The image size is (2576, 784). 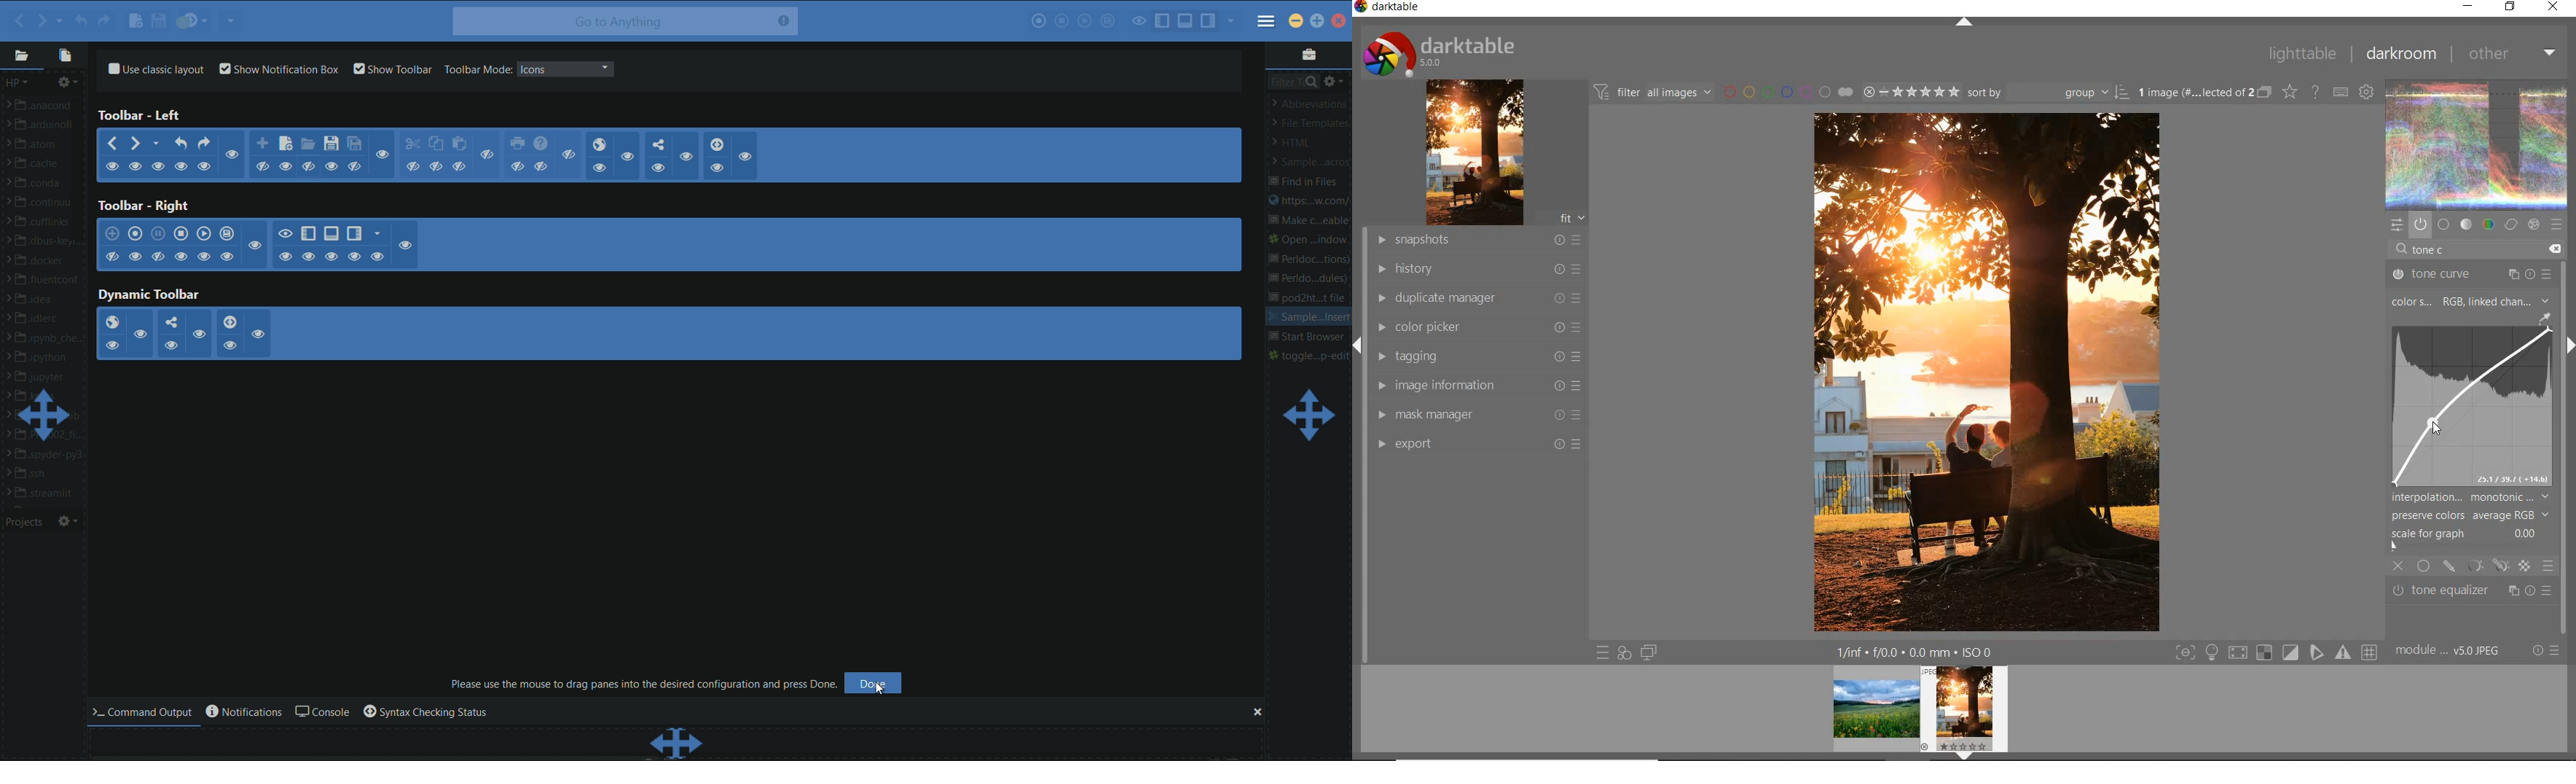 What do you see at coordinates (227, 256) in the screenshot?
I see `hide/show` at bounding box center [227, 256].